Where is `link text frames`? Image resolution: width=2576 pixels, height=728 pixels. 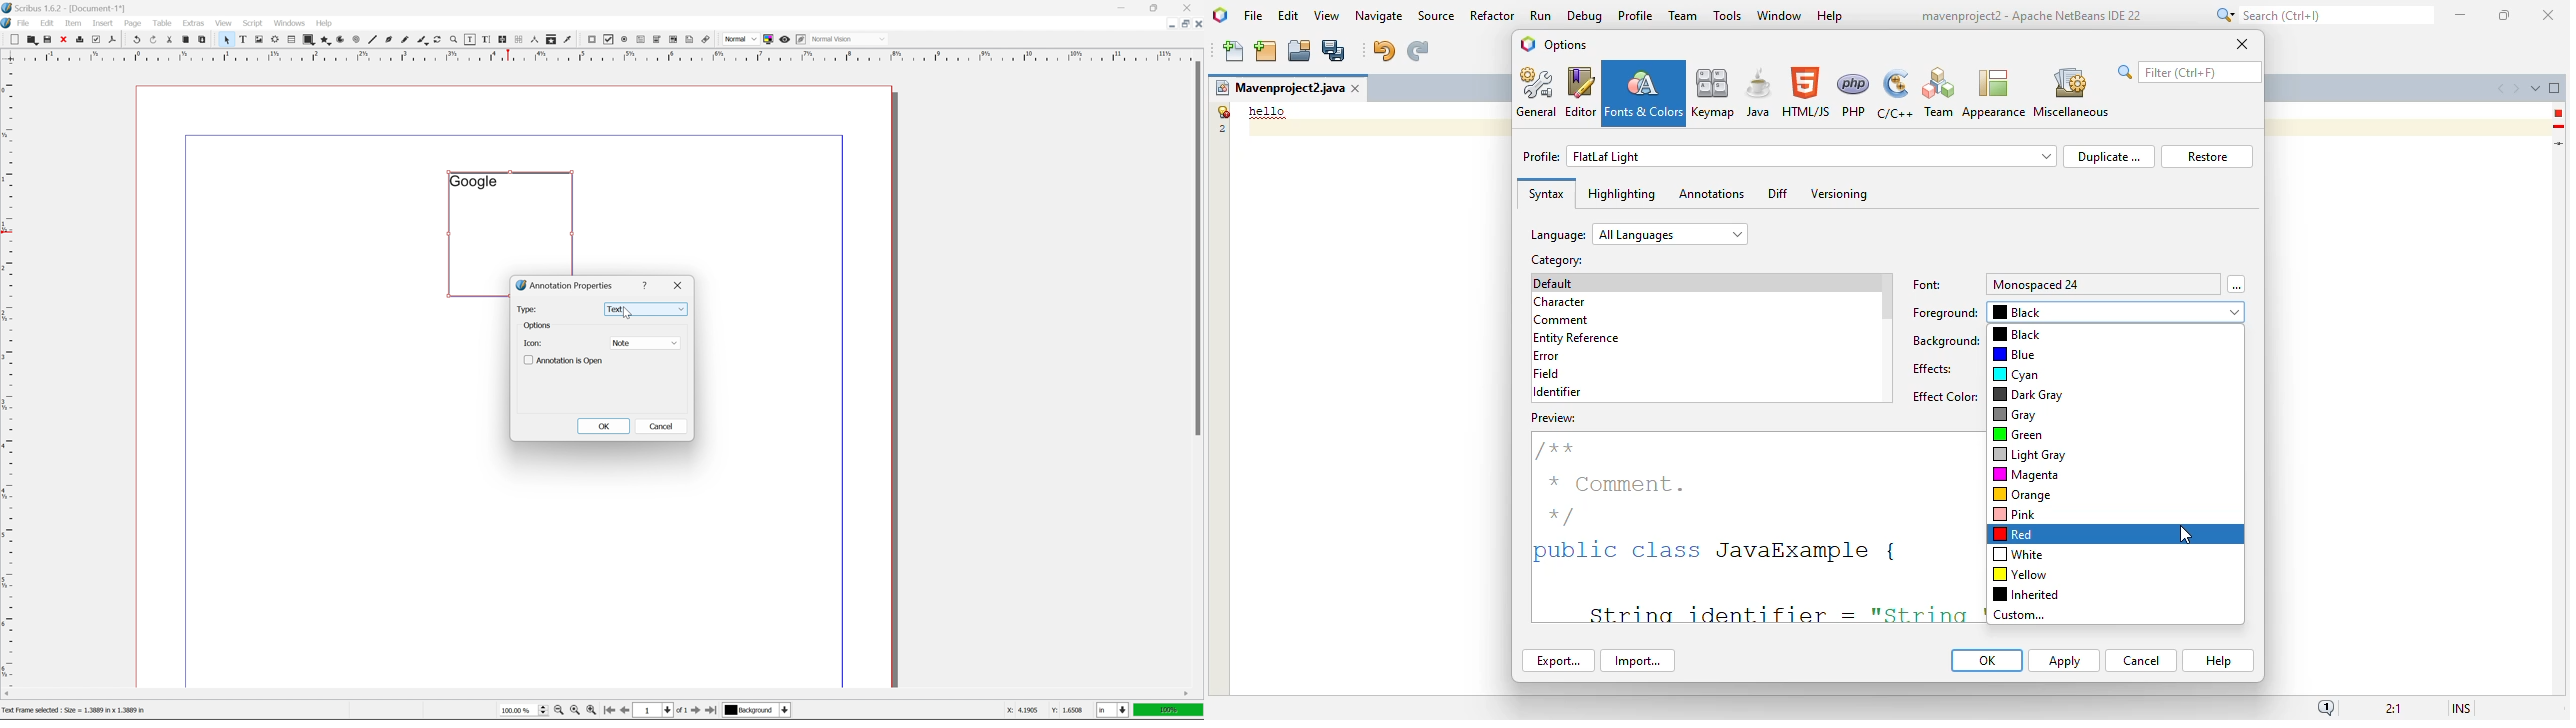
link text frames is located at coordinates (501, 40).